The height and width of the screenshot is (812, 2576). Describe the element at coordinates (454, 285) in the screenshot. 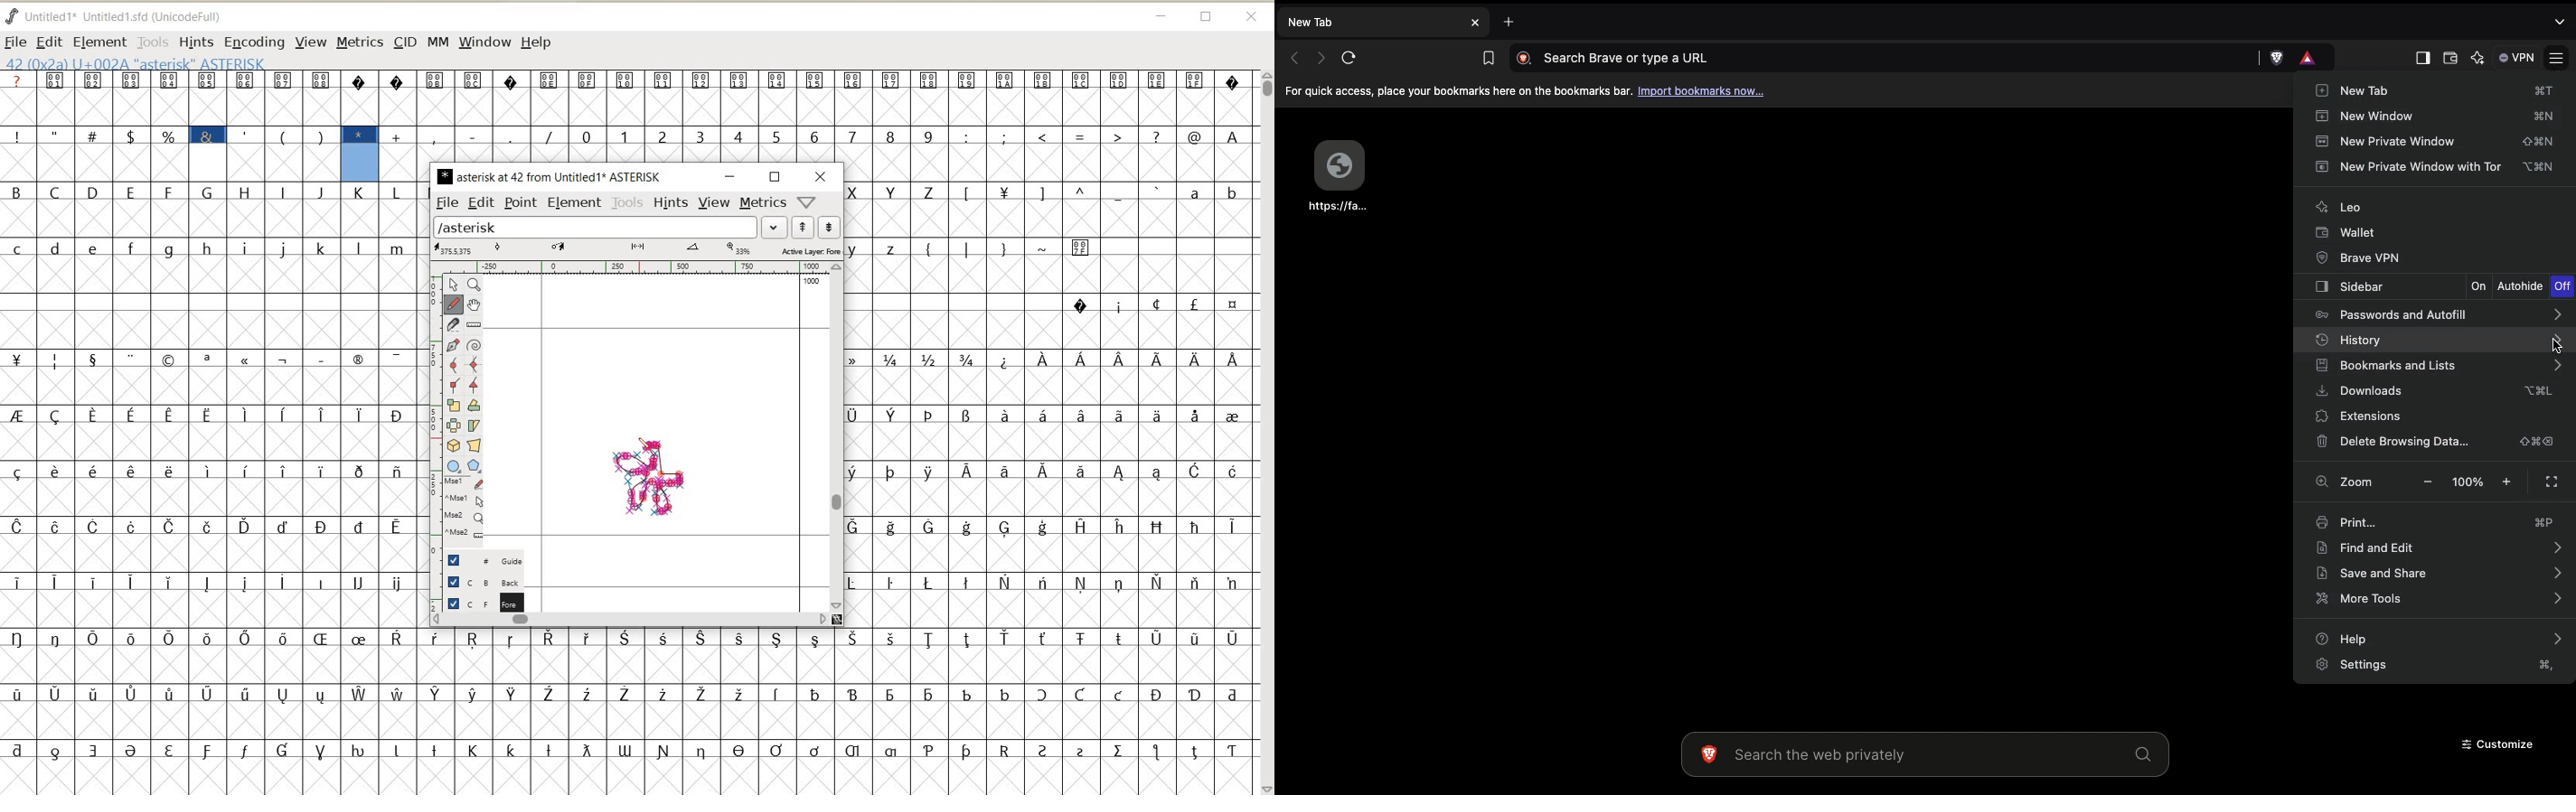

I see `pointer` at that location.